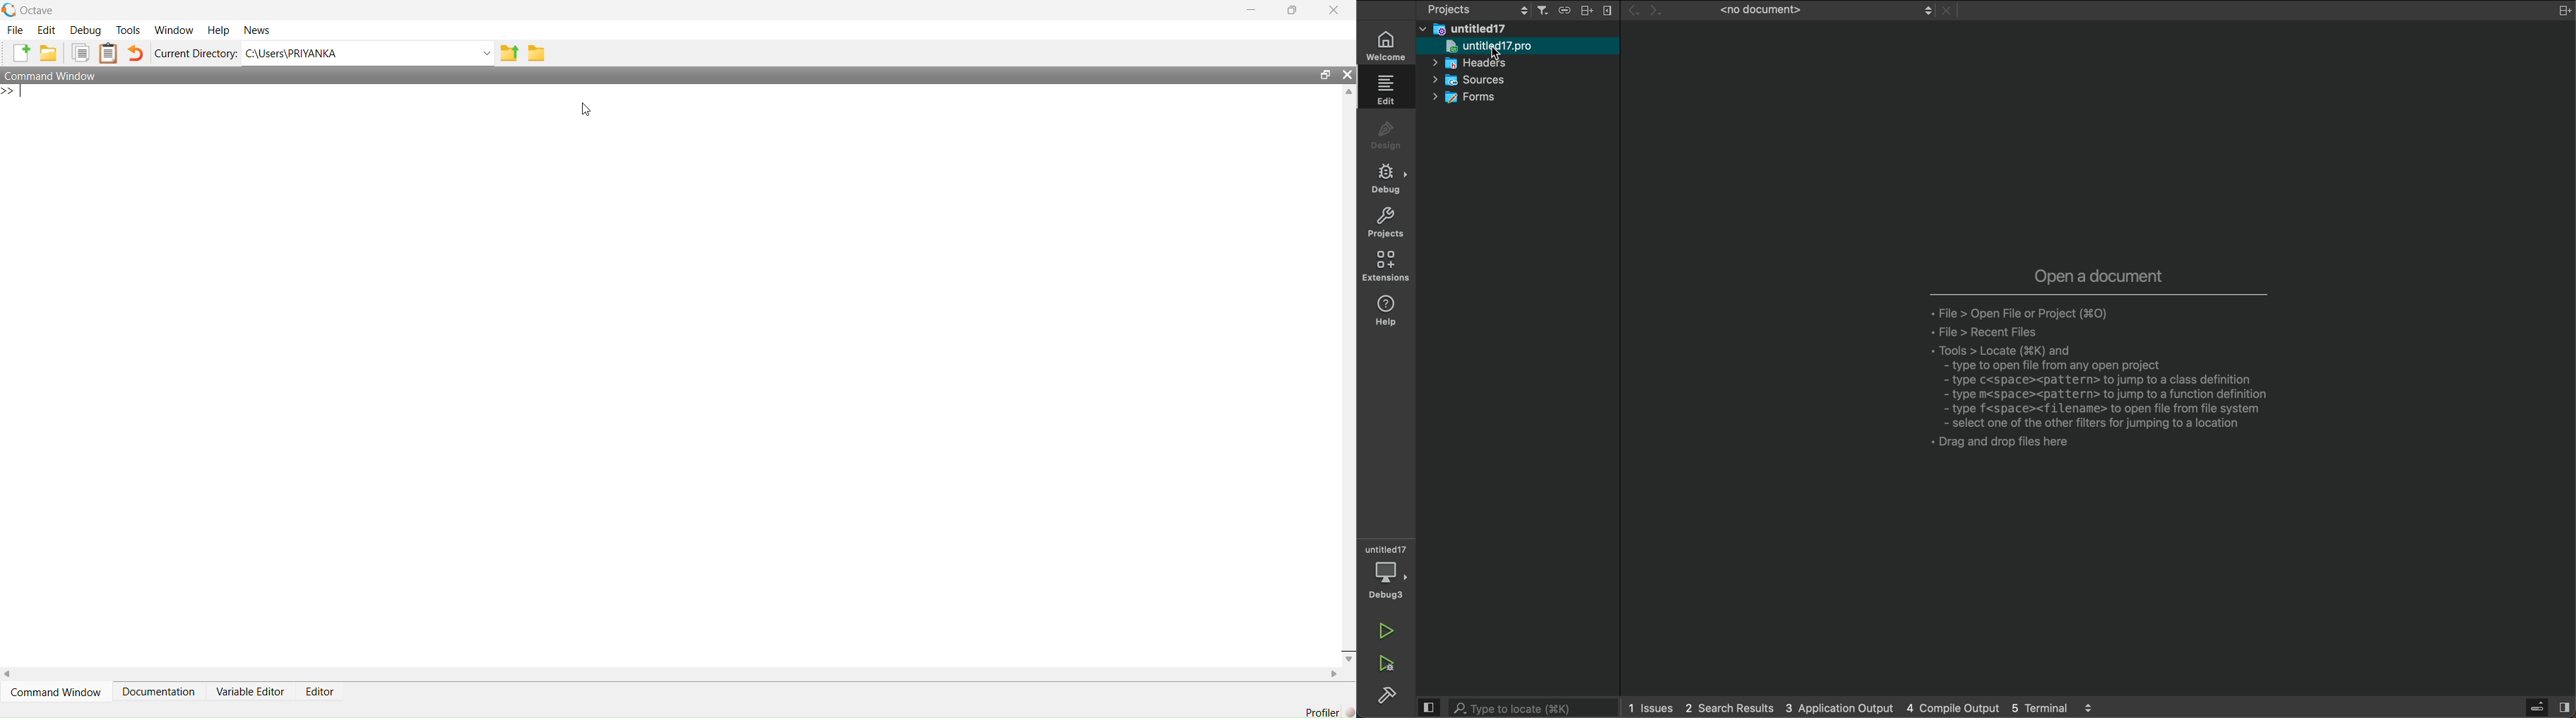 The image size is (2576, 728). Describe the element at coordinates (1389, 93) in the screenshot. I see `edit` at that location.